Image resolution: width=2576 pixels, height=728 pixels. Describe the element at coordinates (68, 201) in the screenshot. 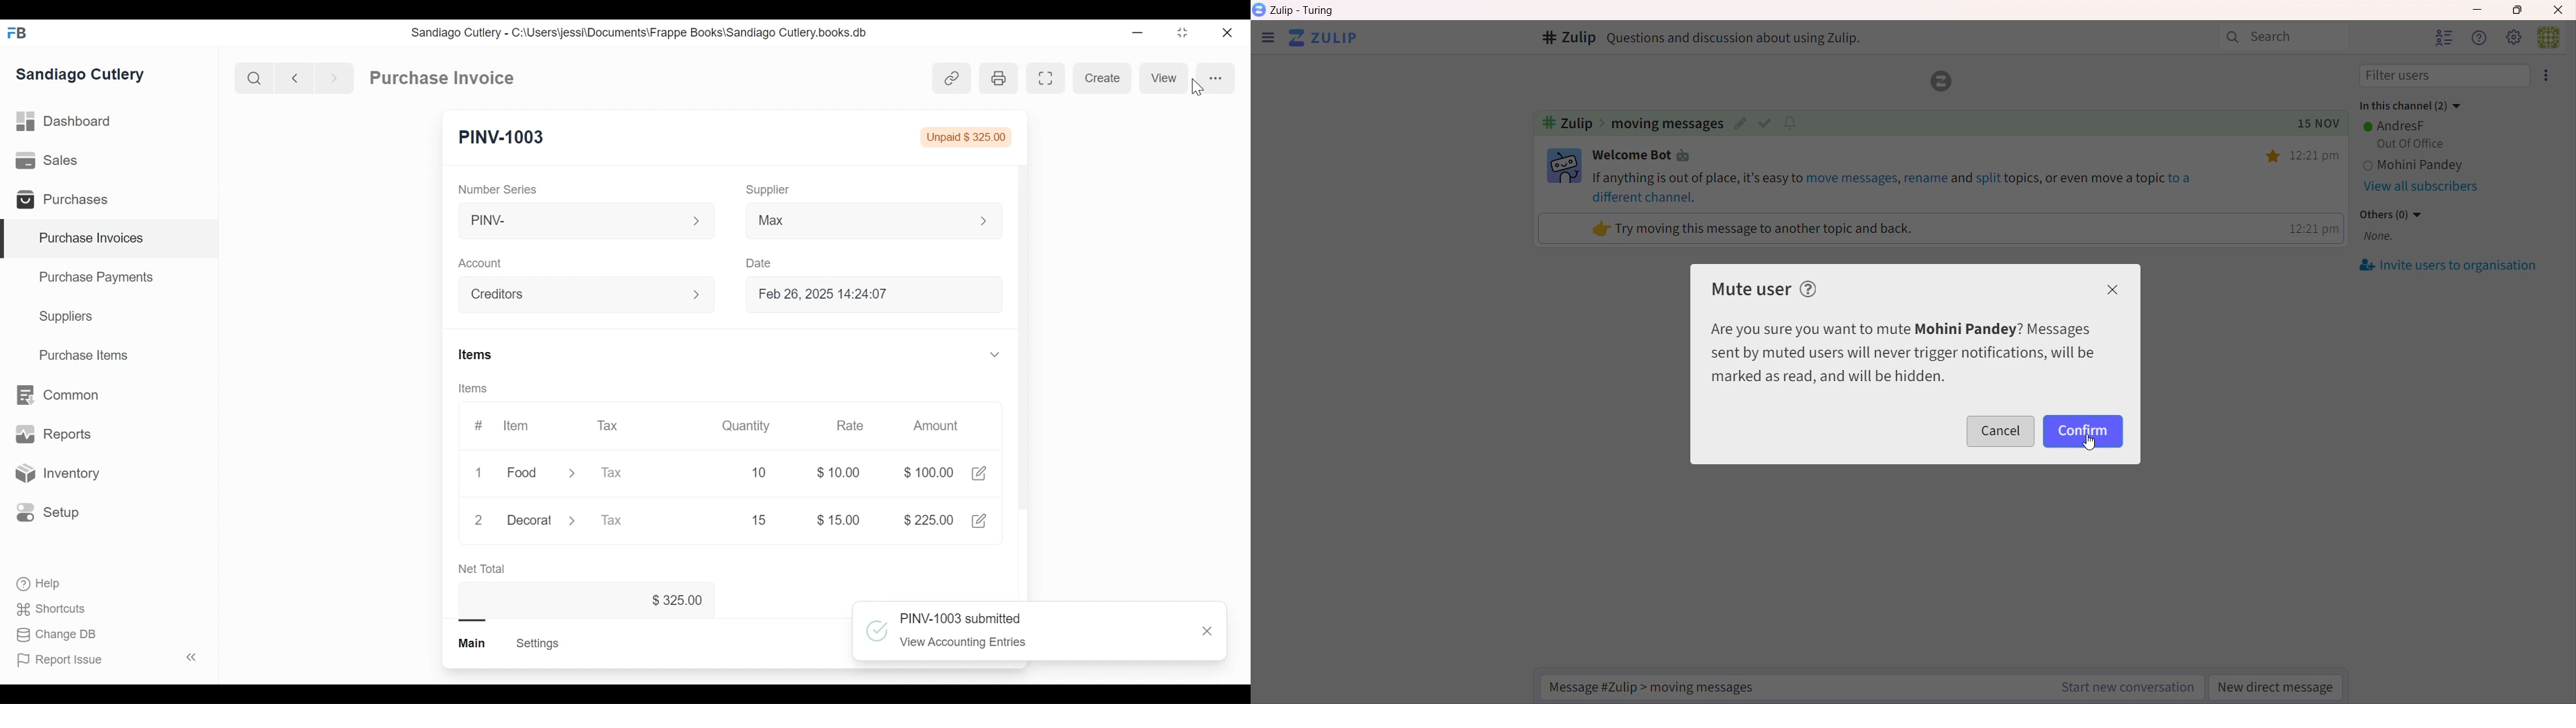

I see `Purchases` at that location.